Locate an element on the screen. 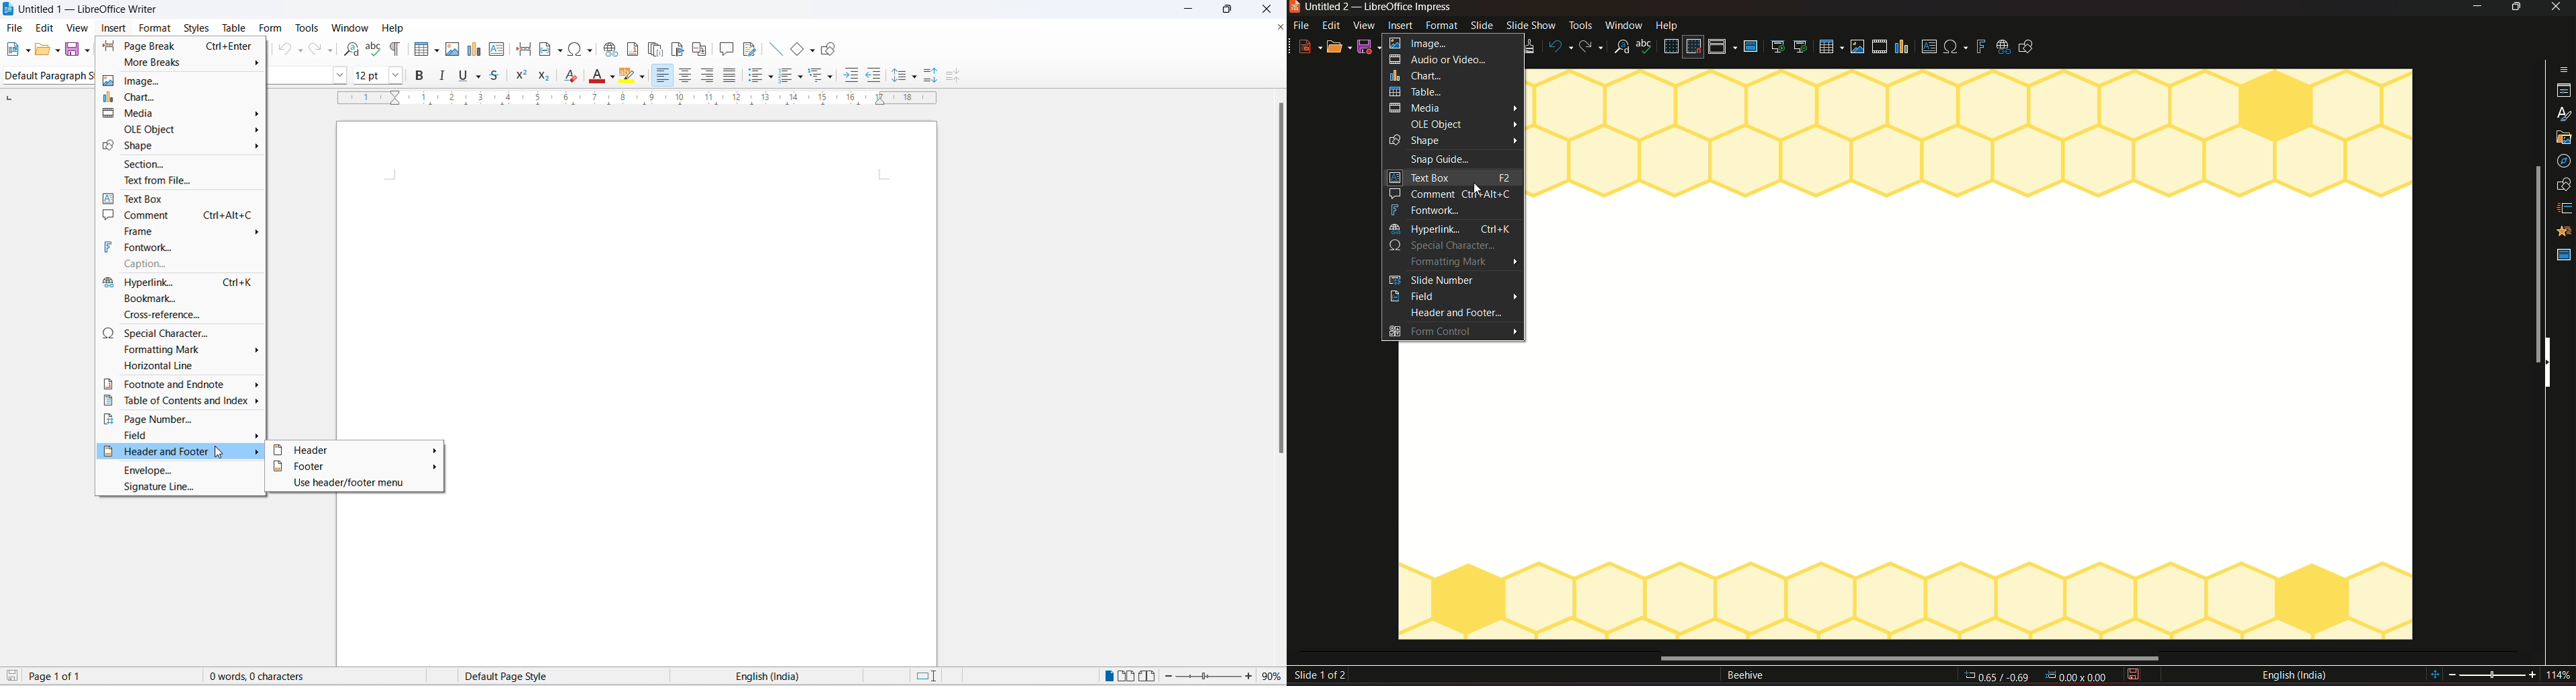  fontwork is located at coordinates (1451, 211).